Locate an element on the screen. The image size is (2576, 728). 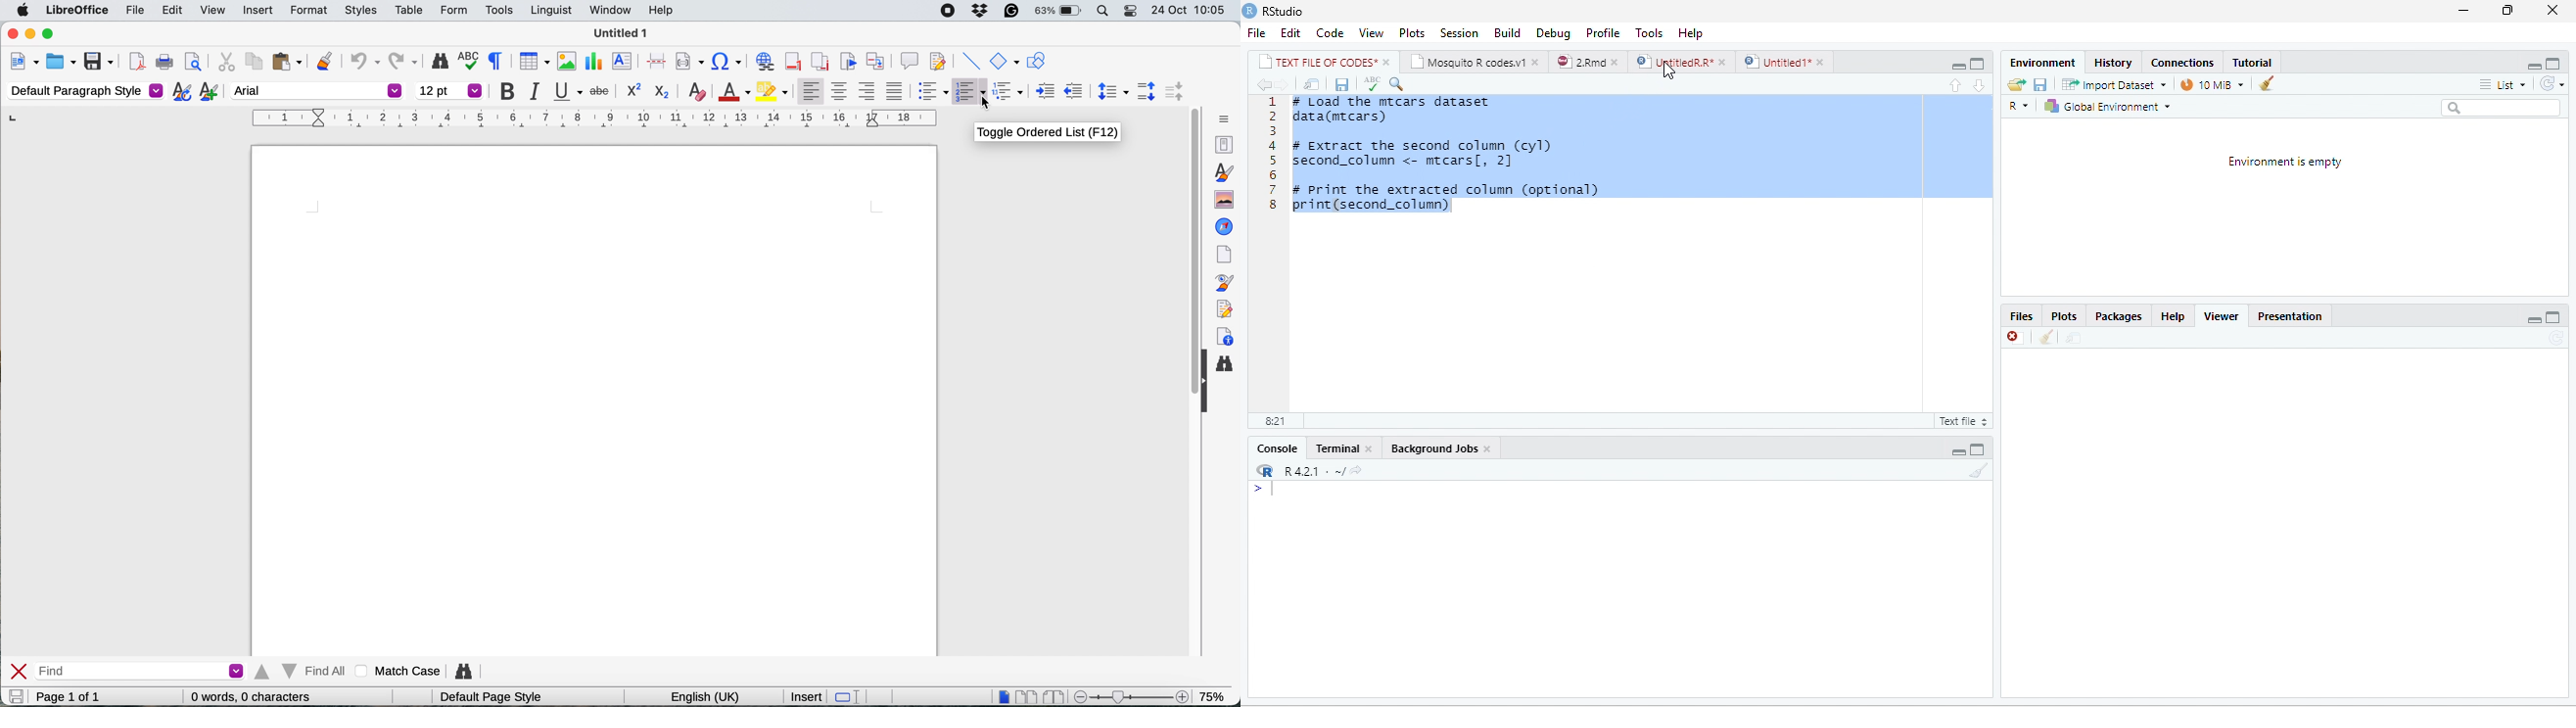
toggle formatting marks is located at coordinates (498, 60).